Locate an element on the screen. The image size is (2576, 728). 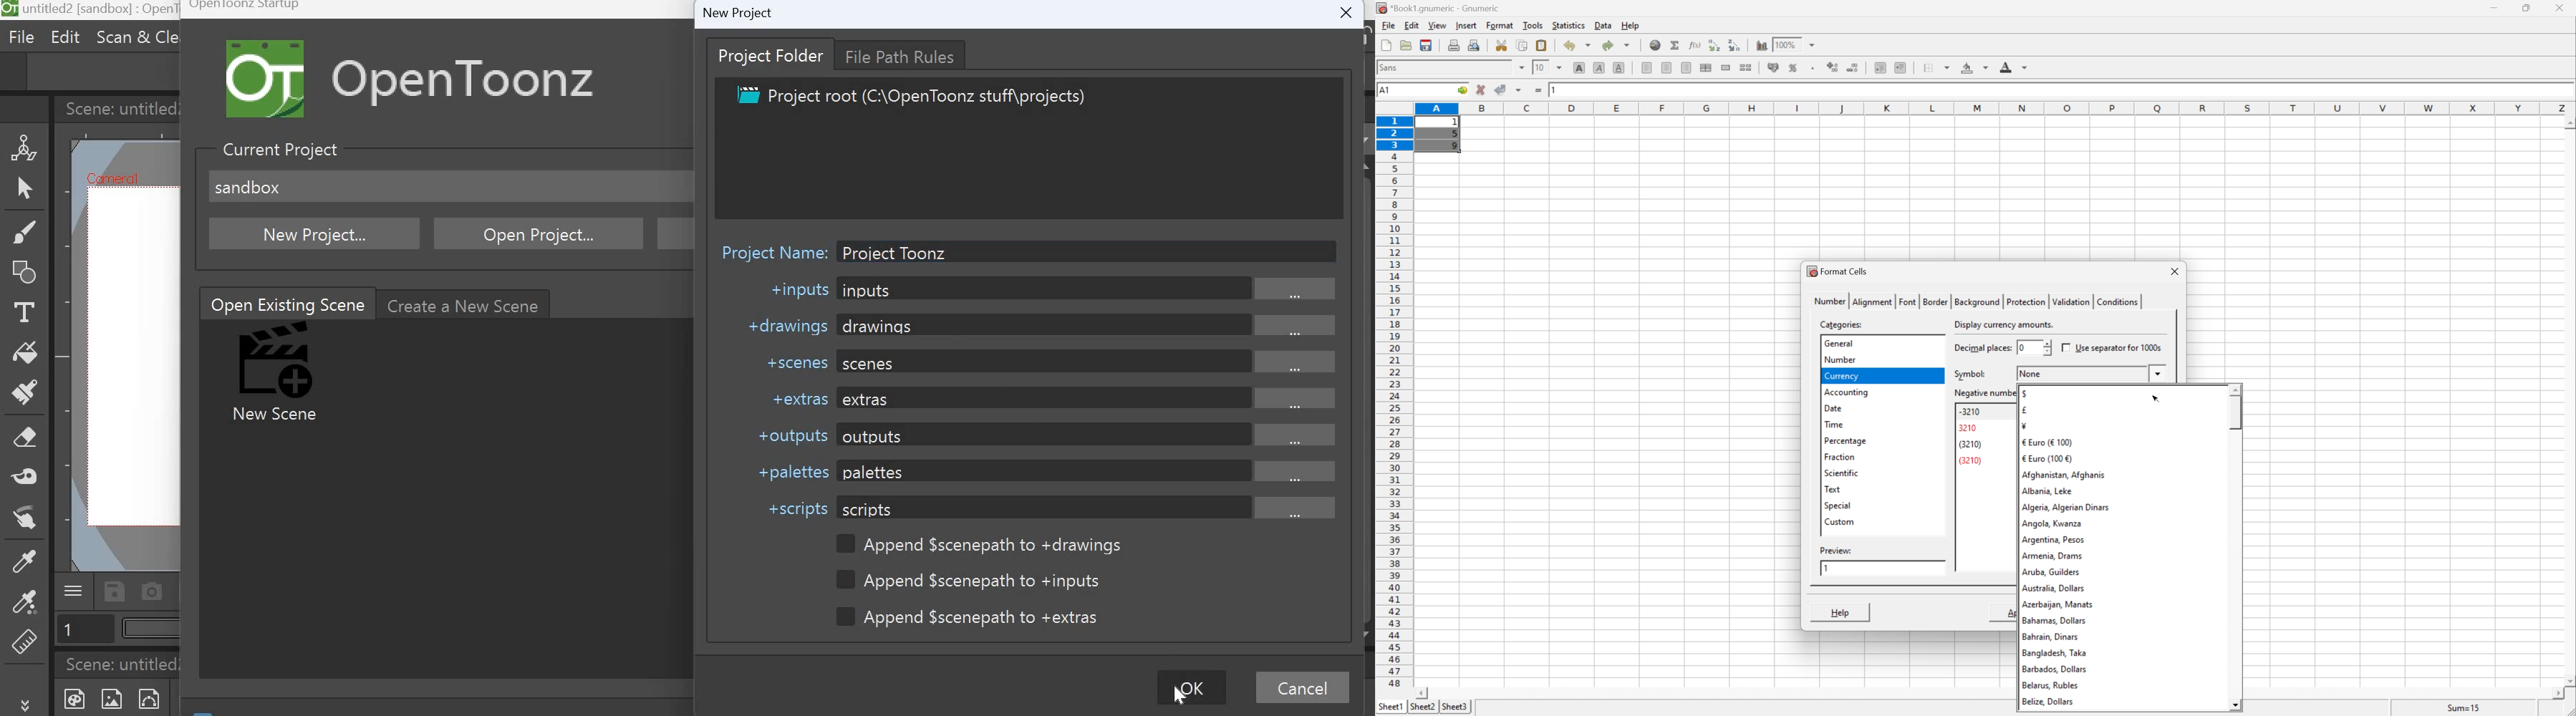
increase number of decimals is located at coordinates (1833, 67).